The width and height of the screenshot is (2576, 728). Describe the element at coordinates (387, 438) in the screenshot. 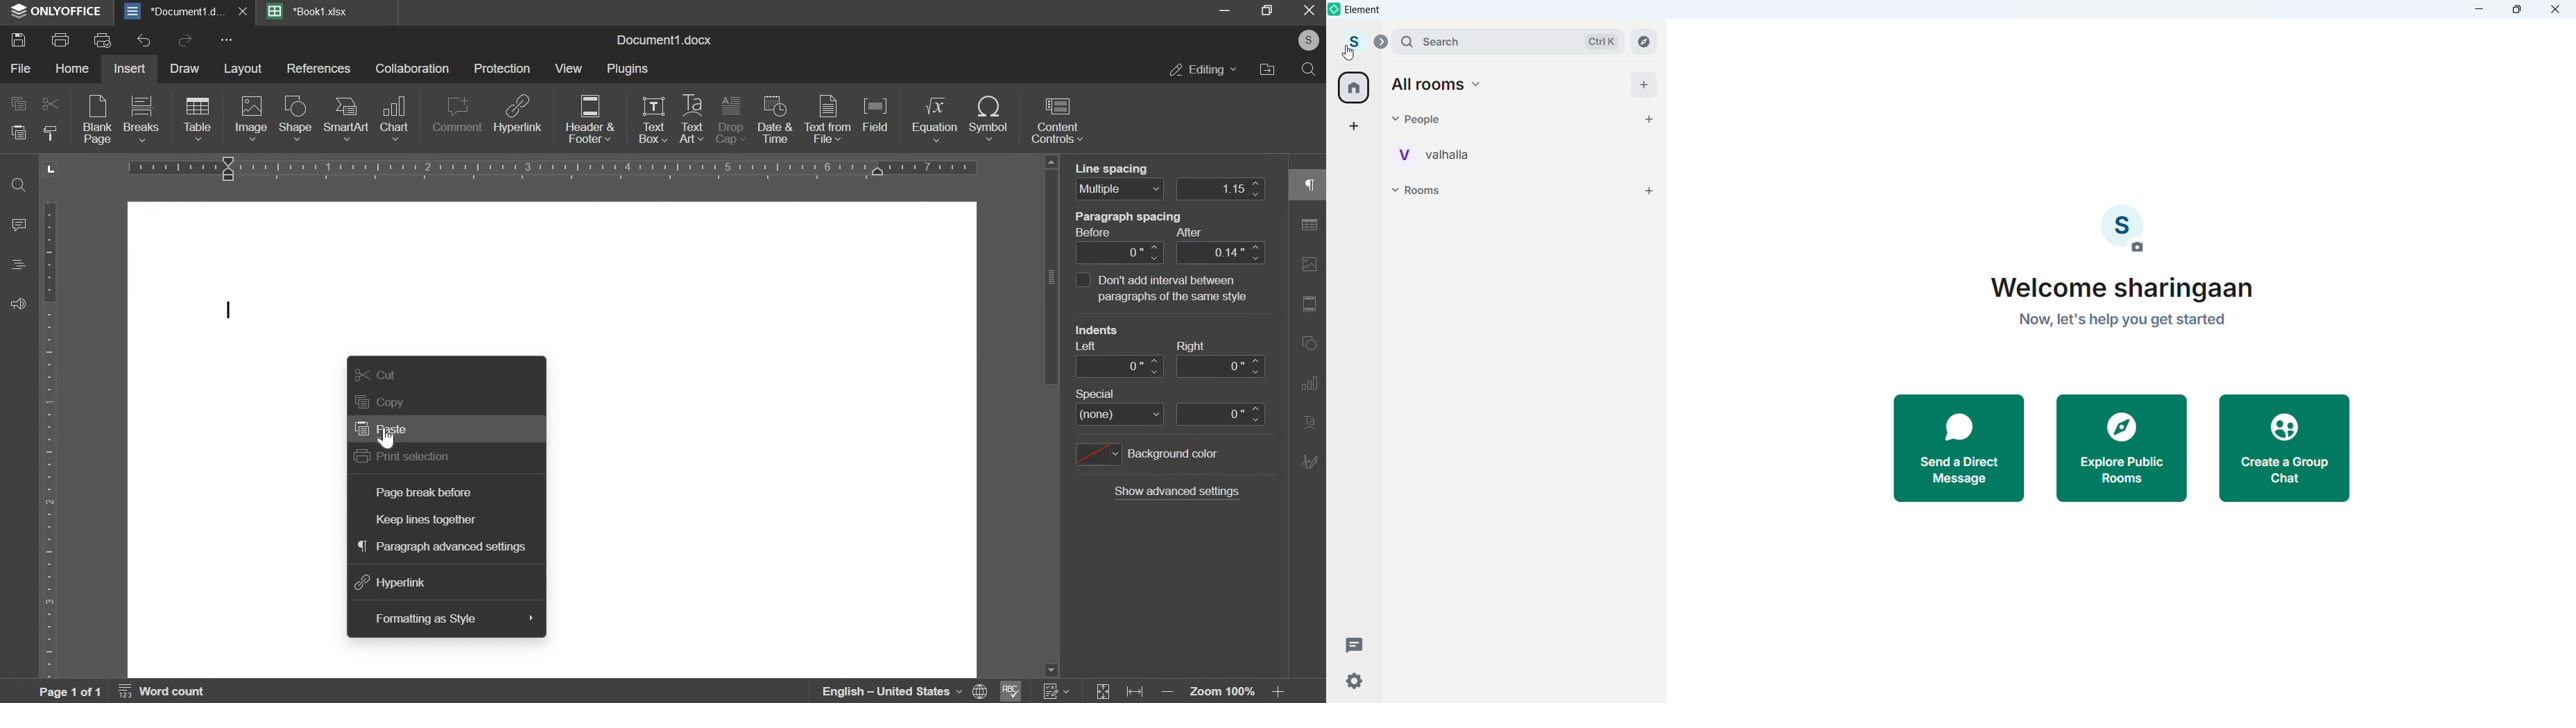

I see `Cursor` at that location.